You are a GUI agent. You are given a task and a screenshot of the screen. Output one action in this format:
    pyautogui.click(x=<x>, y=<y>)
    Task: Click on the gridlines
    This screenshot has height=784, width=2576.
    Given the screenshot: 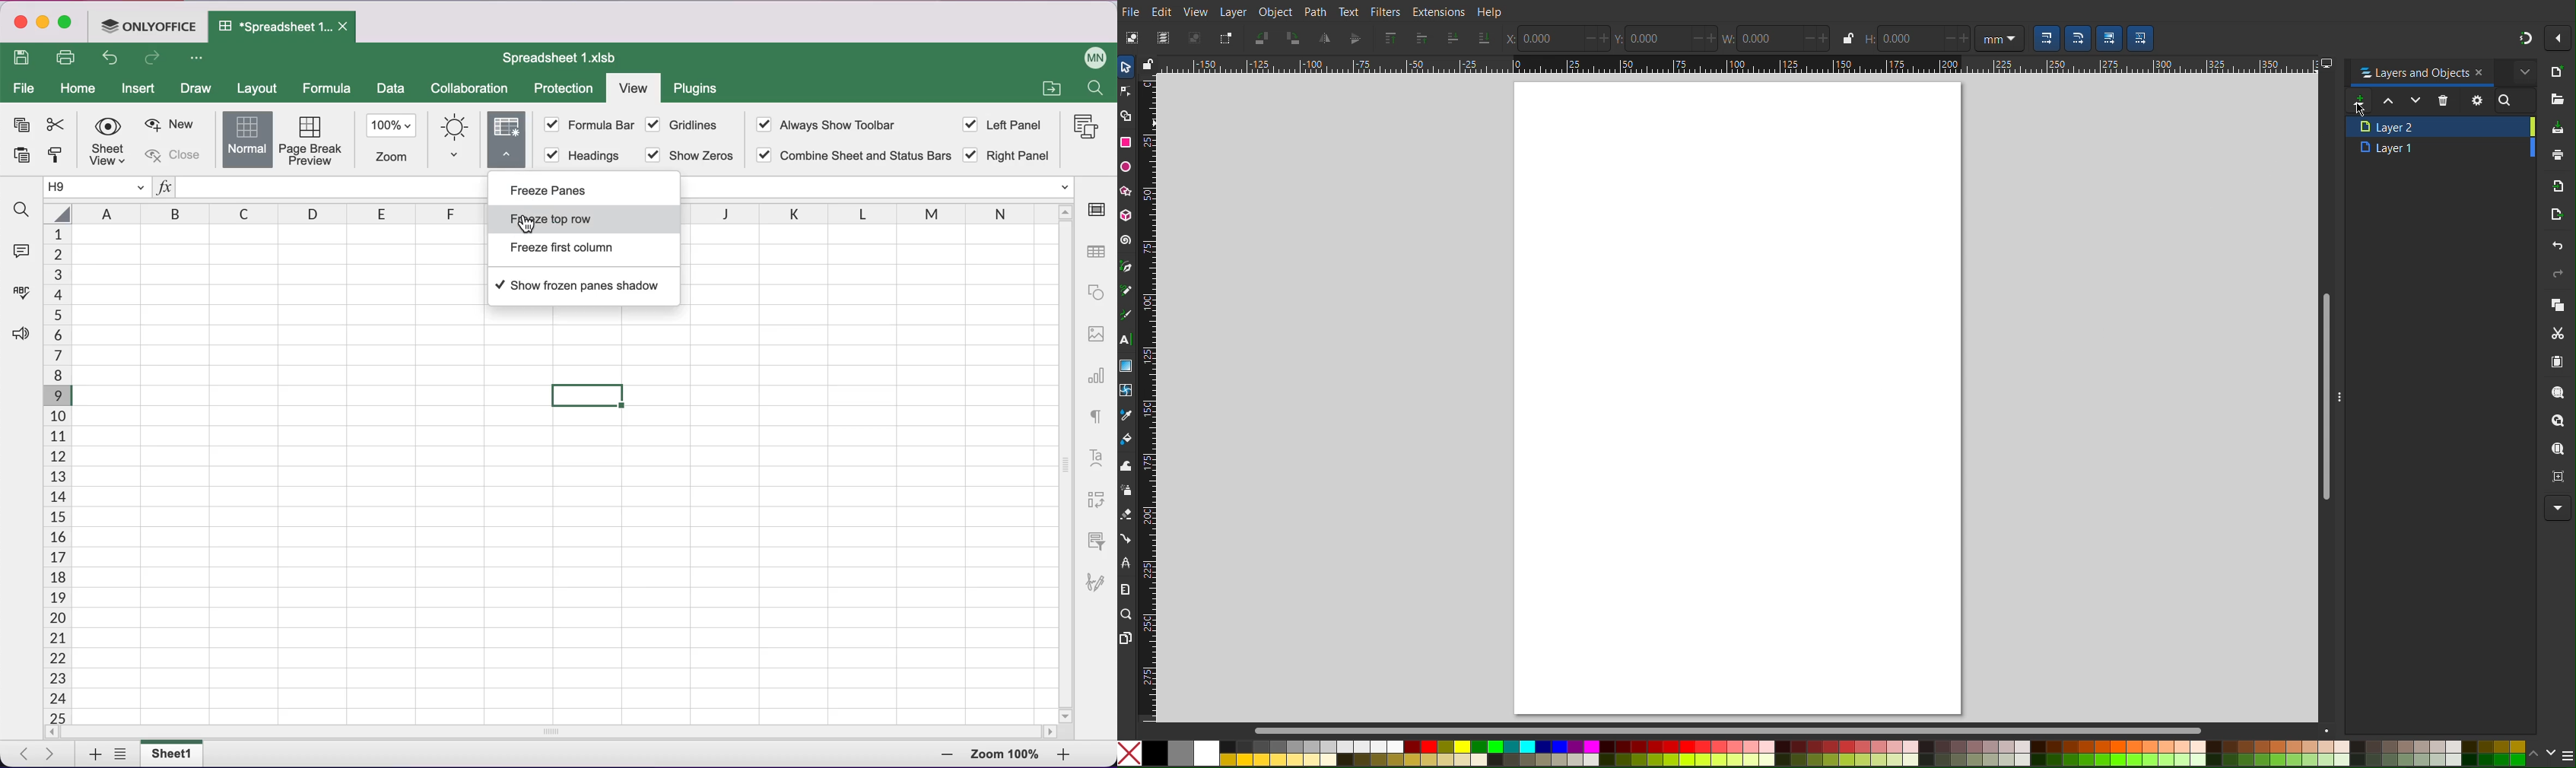 What is the action you would take?
    pyautogui.click(x=691, y=127)
    